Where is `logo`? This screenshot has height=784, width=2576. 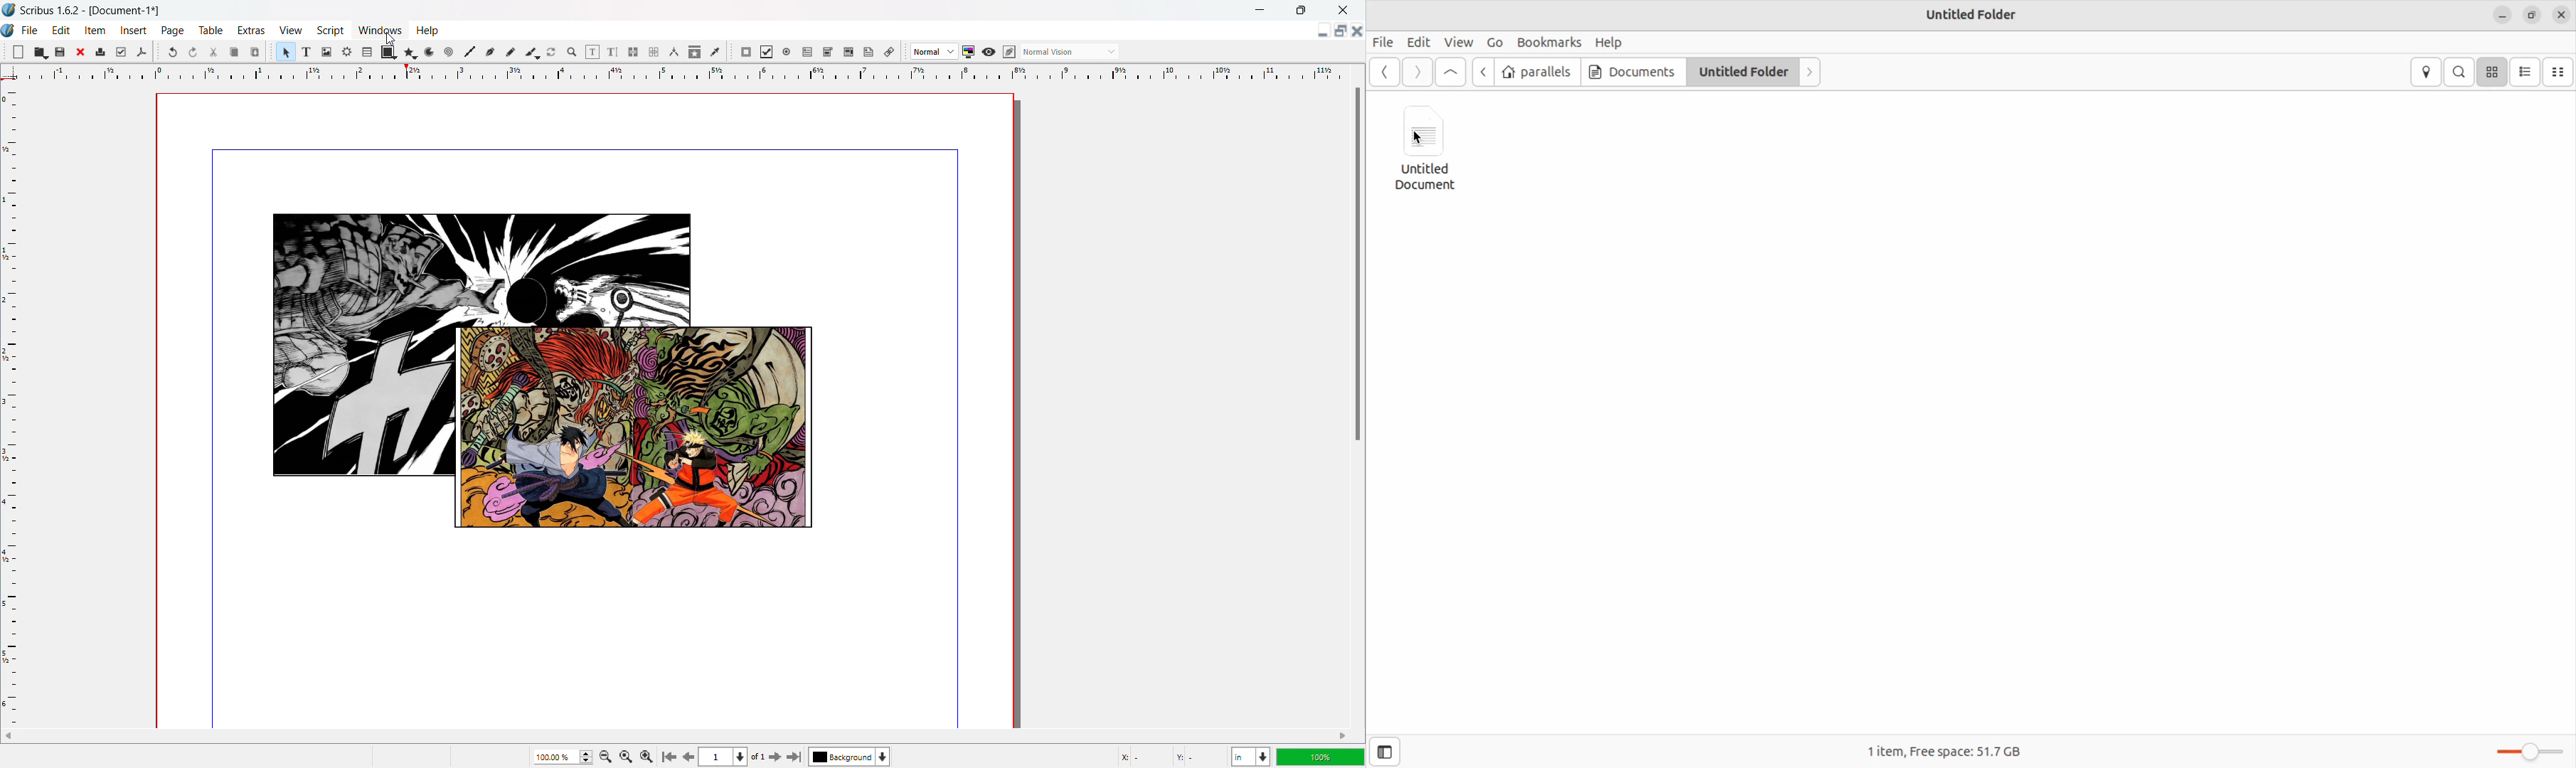 logo is located at coordinates (9, 10).